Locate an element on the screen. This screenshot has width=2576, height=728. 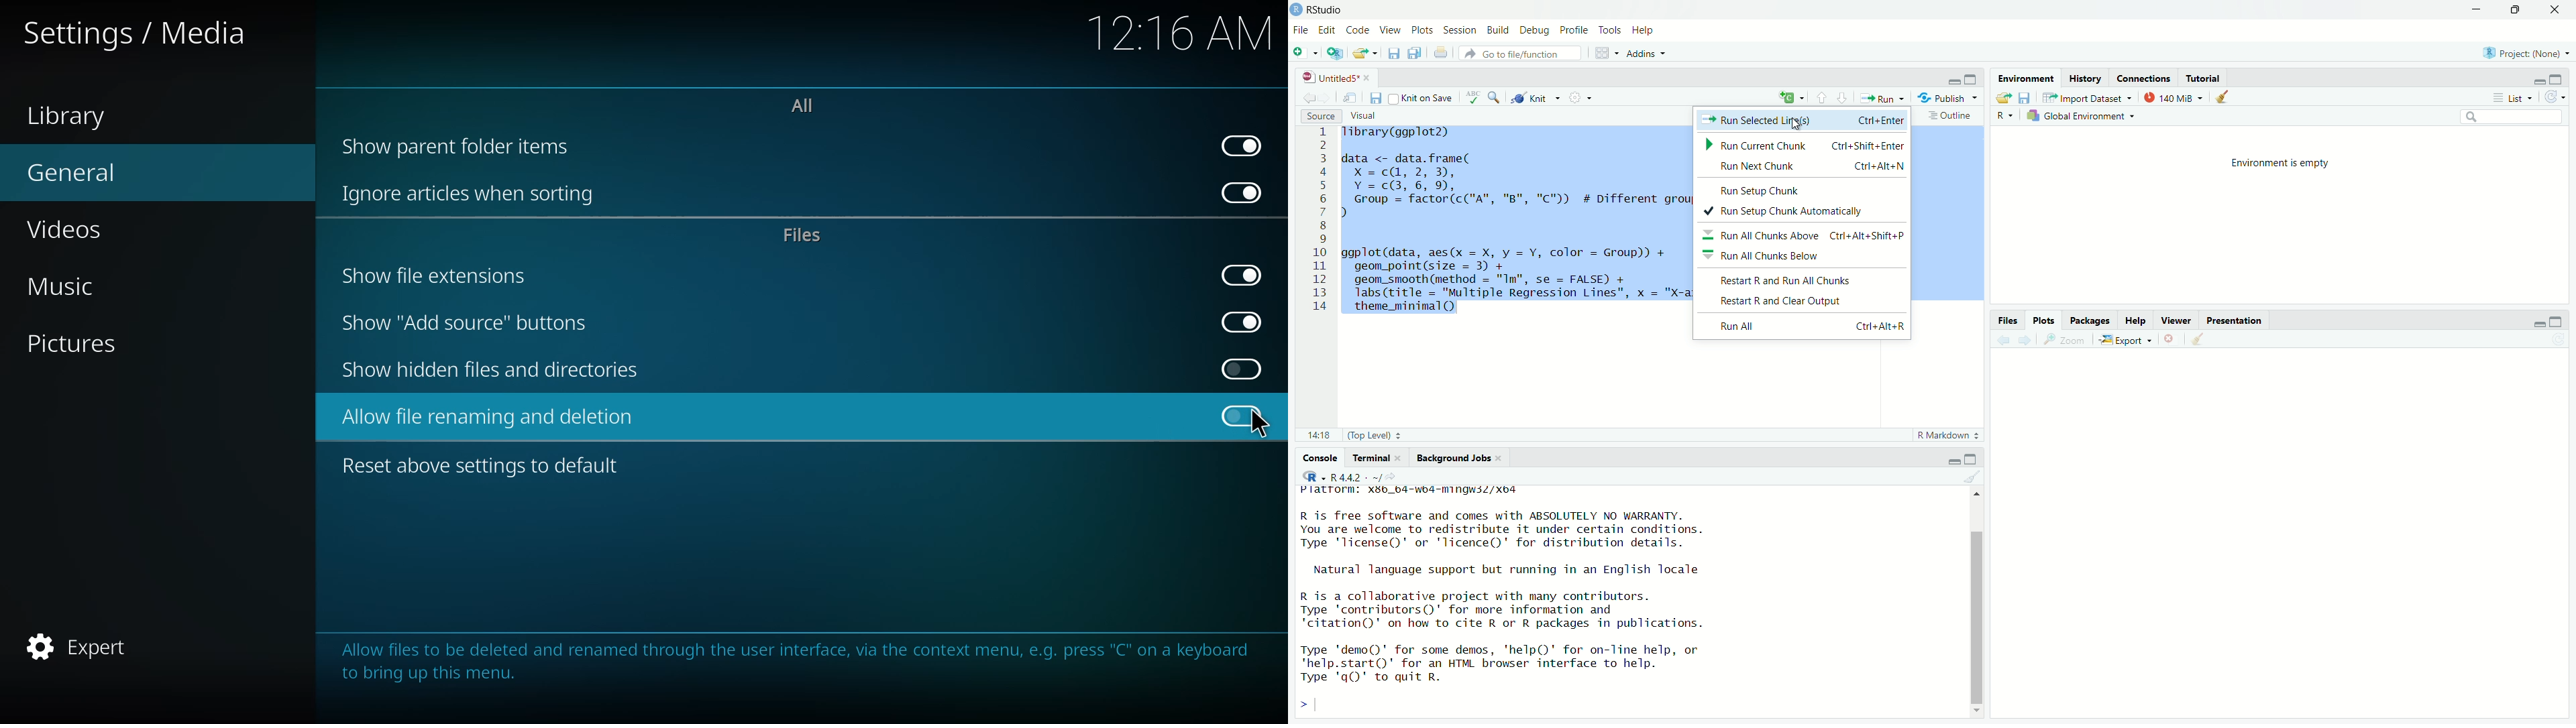
save is located at coordinates (1391, 52).